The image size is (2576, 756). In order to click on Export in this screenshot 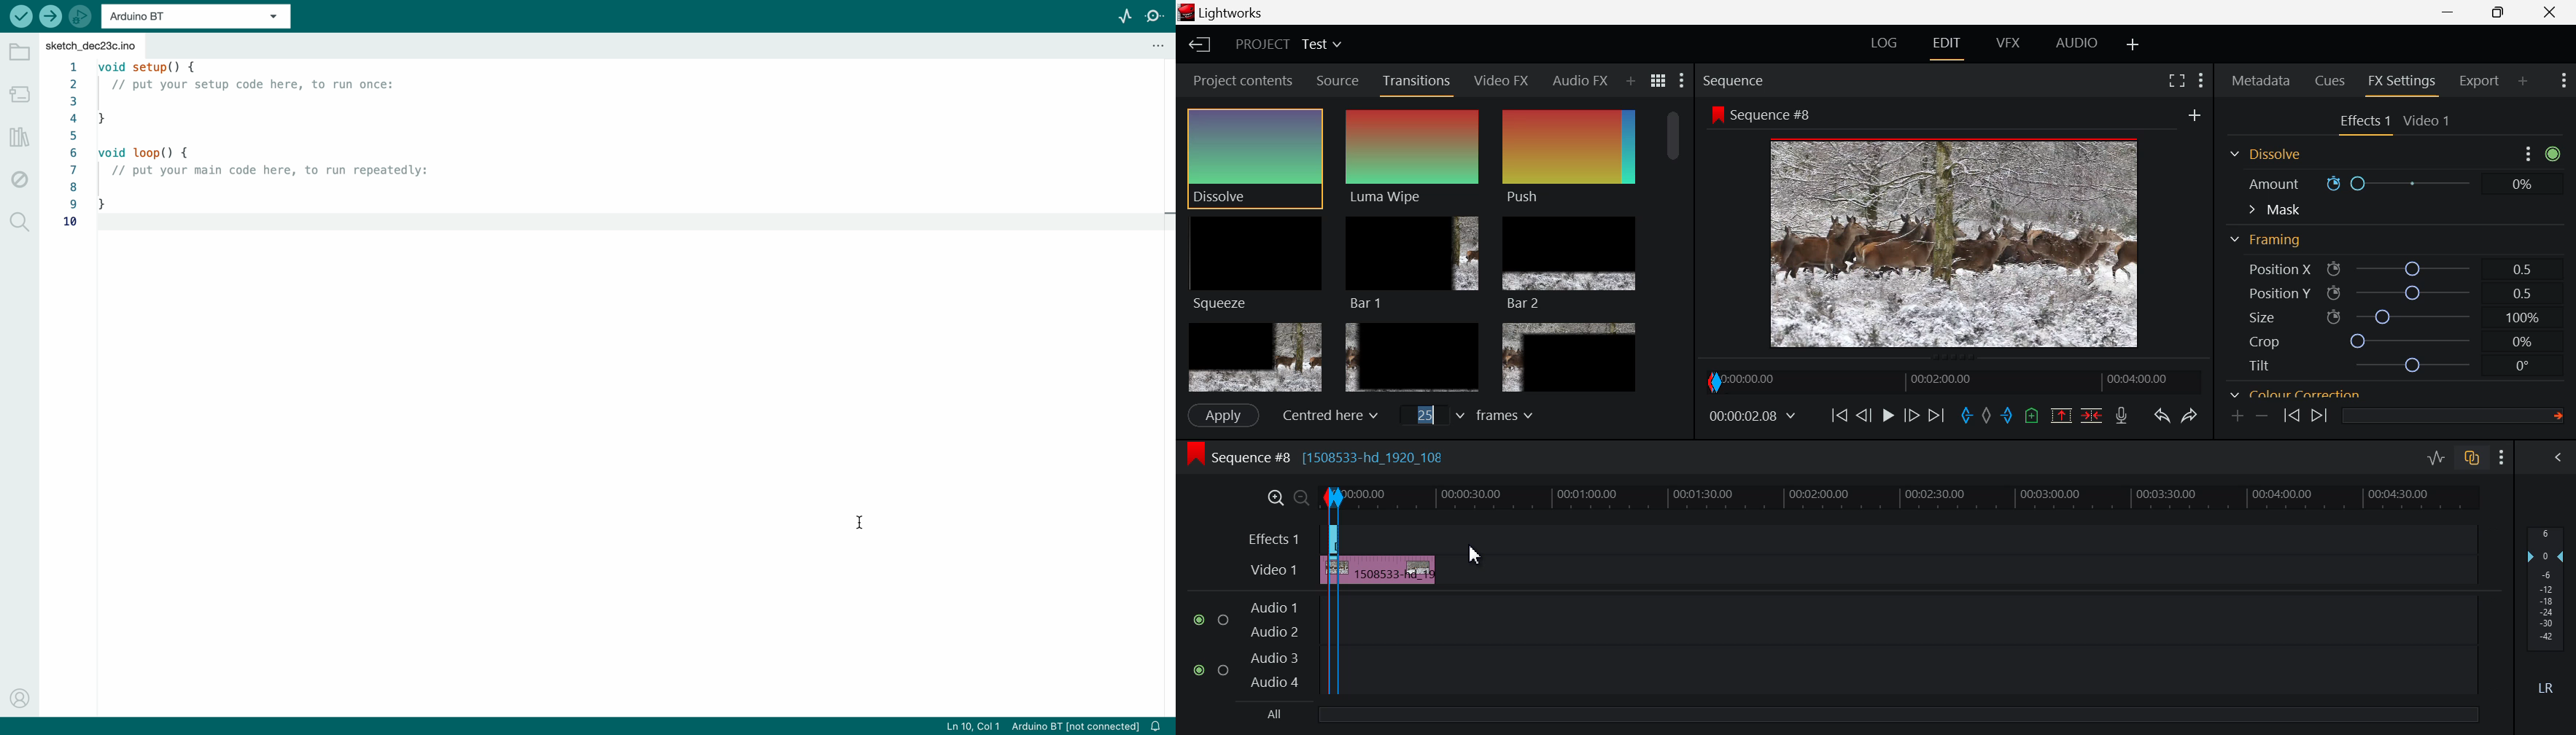, I will do `click(2480, 81)`.